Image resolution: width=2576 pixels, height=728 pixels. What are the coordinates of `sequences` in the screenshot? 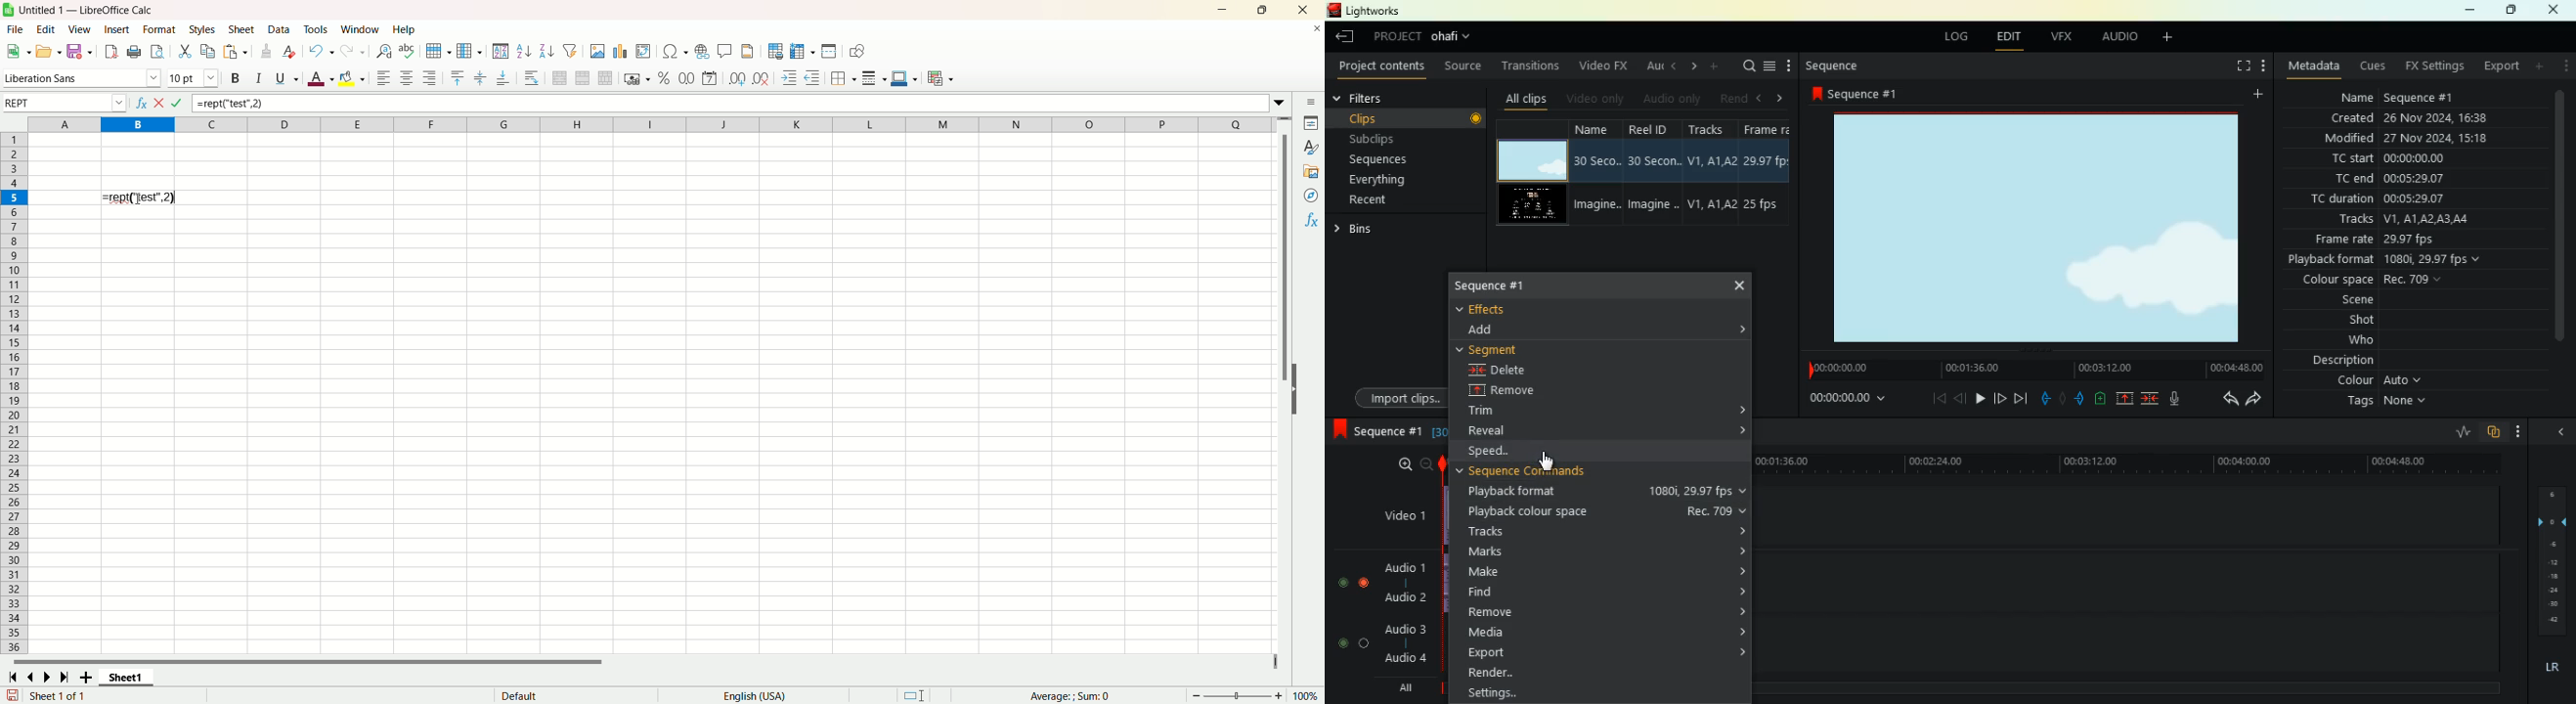 It's located at (1386, 160).